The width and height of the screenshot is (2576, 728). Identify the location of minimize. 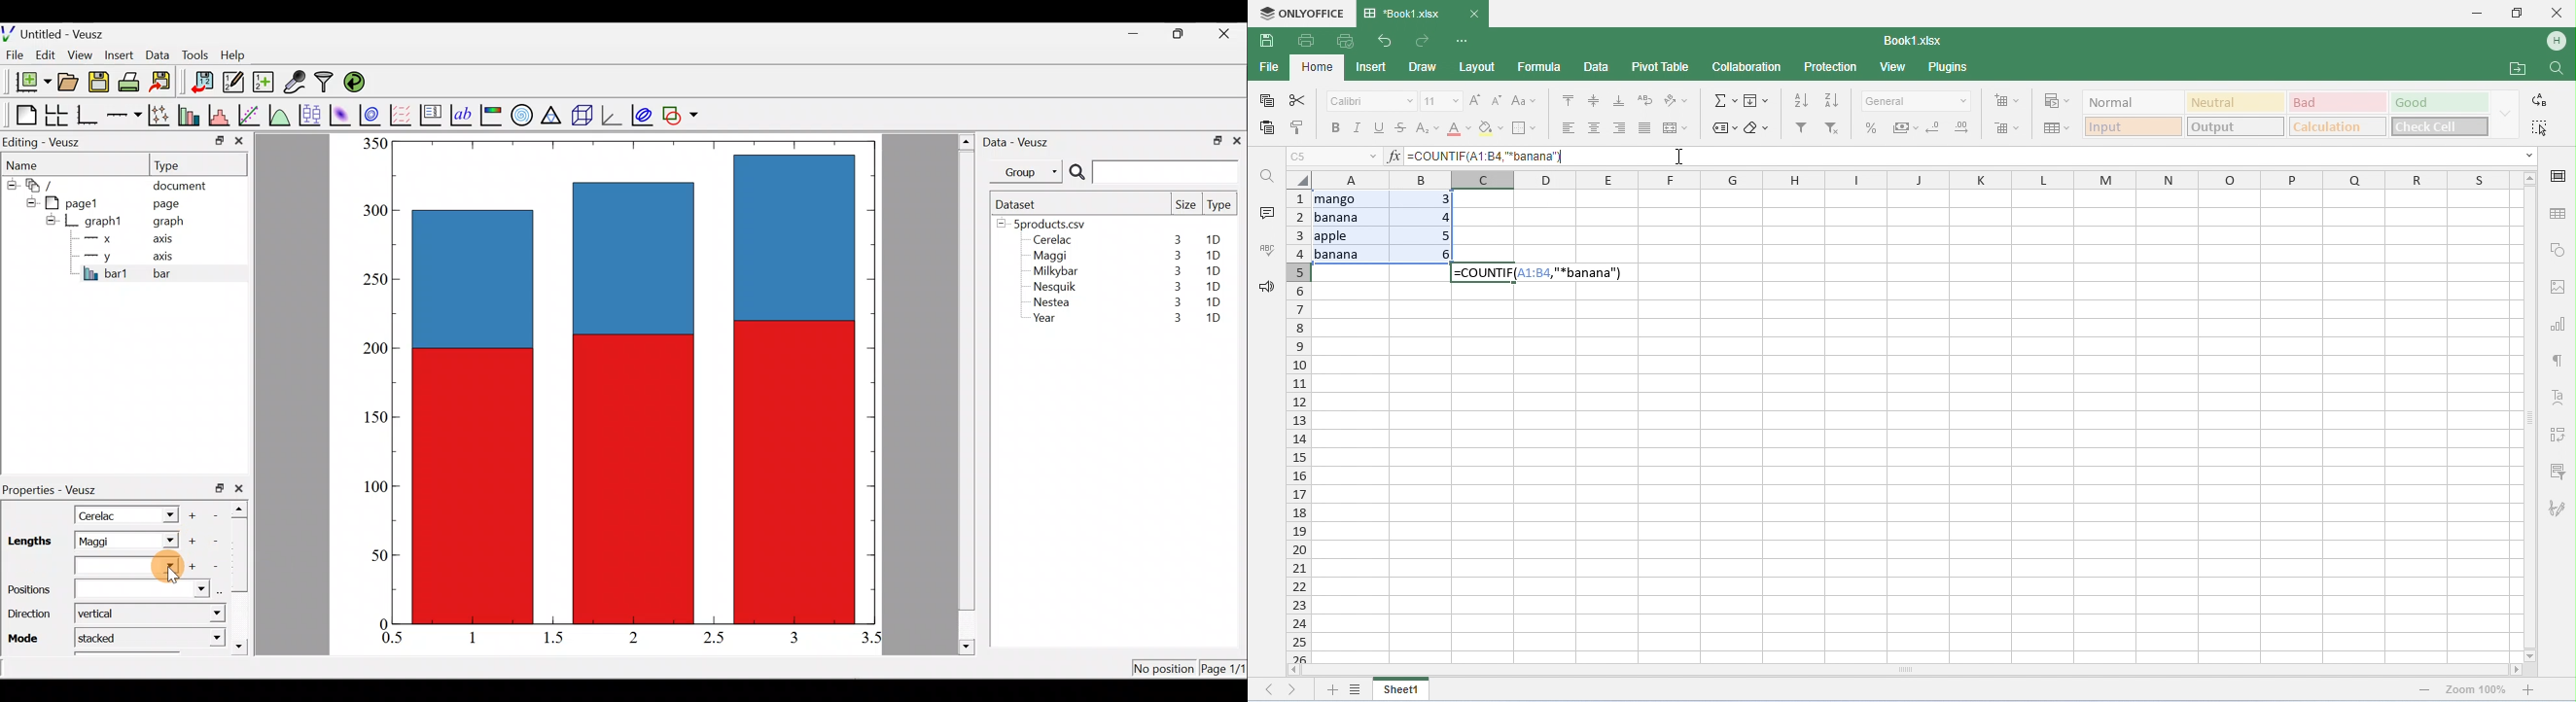
(218, 140).